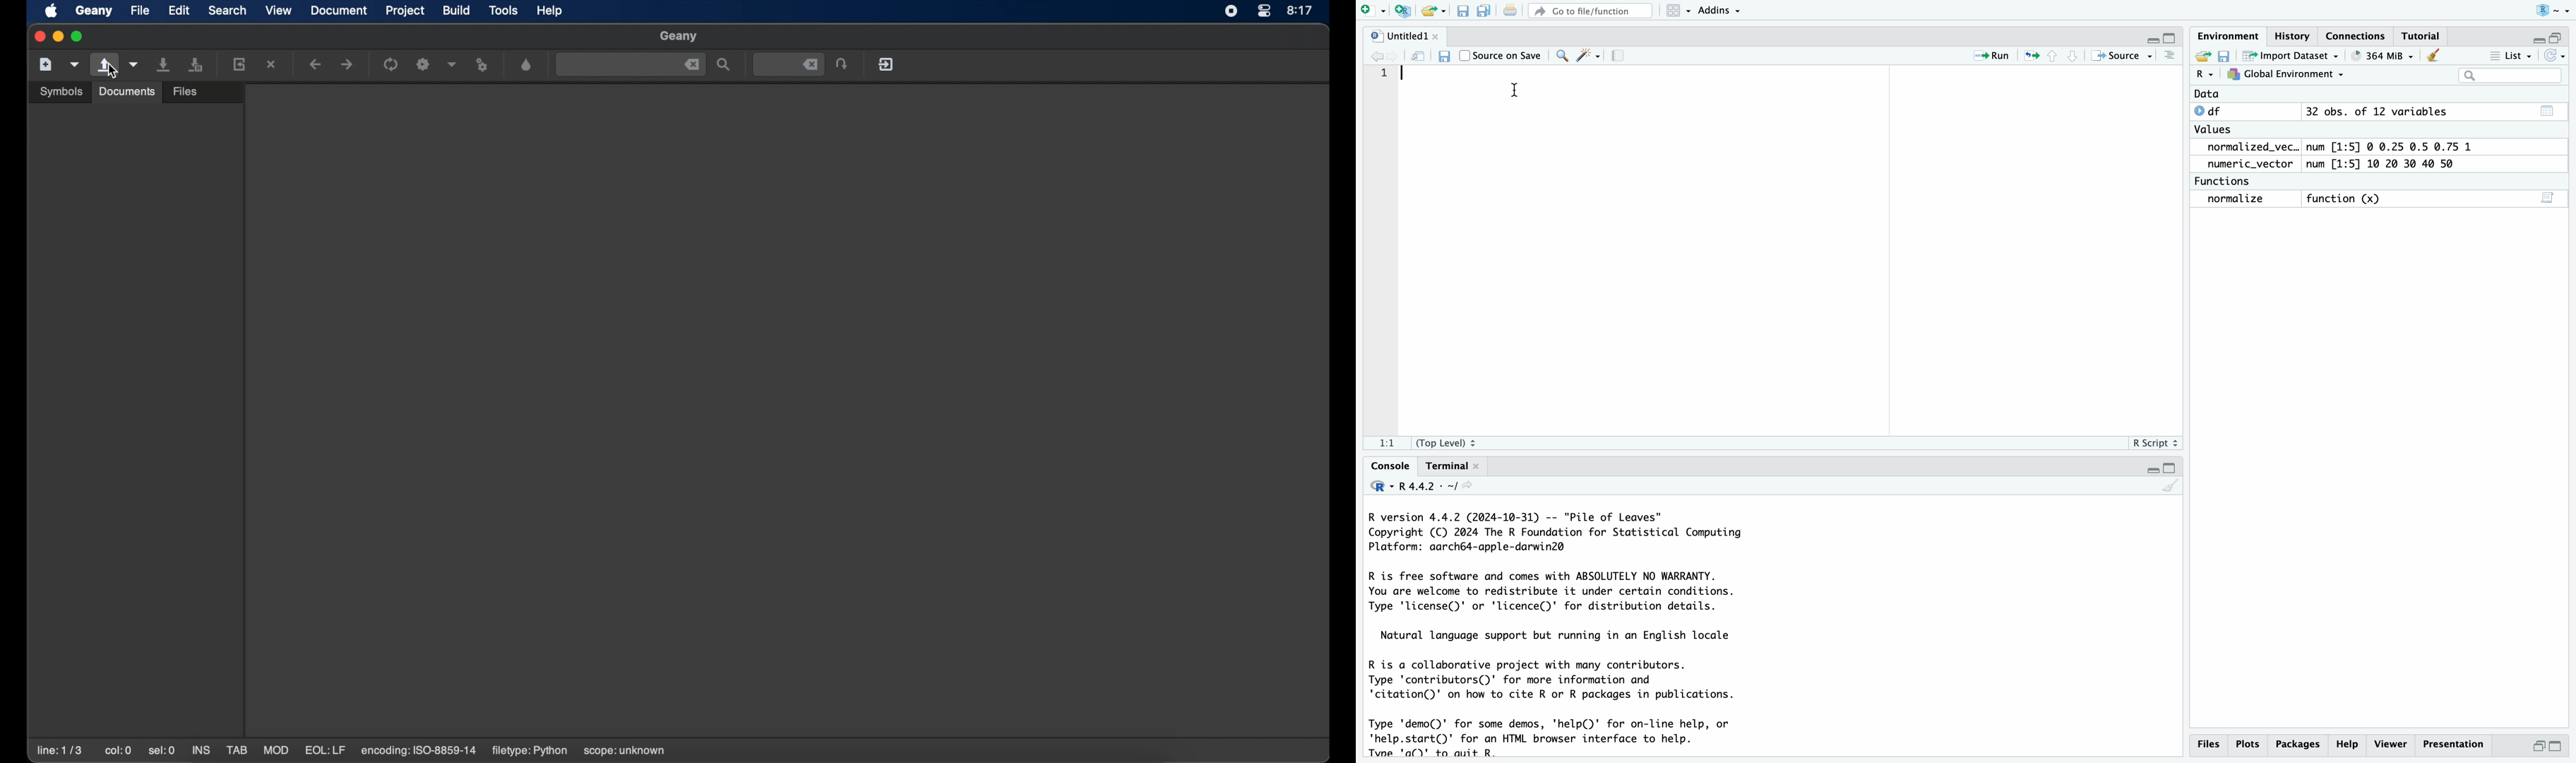  What do you see at coordinates (1402, 11) in the screenshot?
I see `New R Script` at bounding box center [1402, 11].